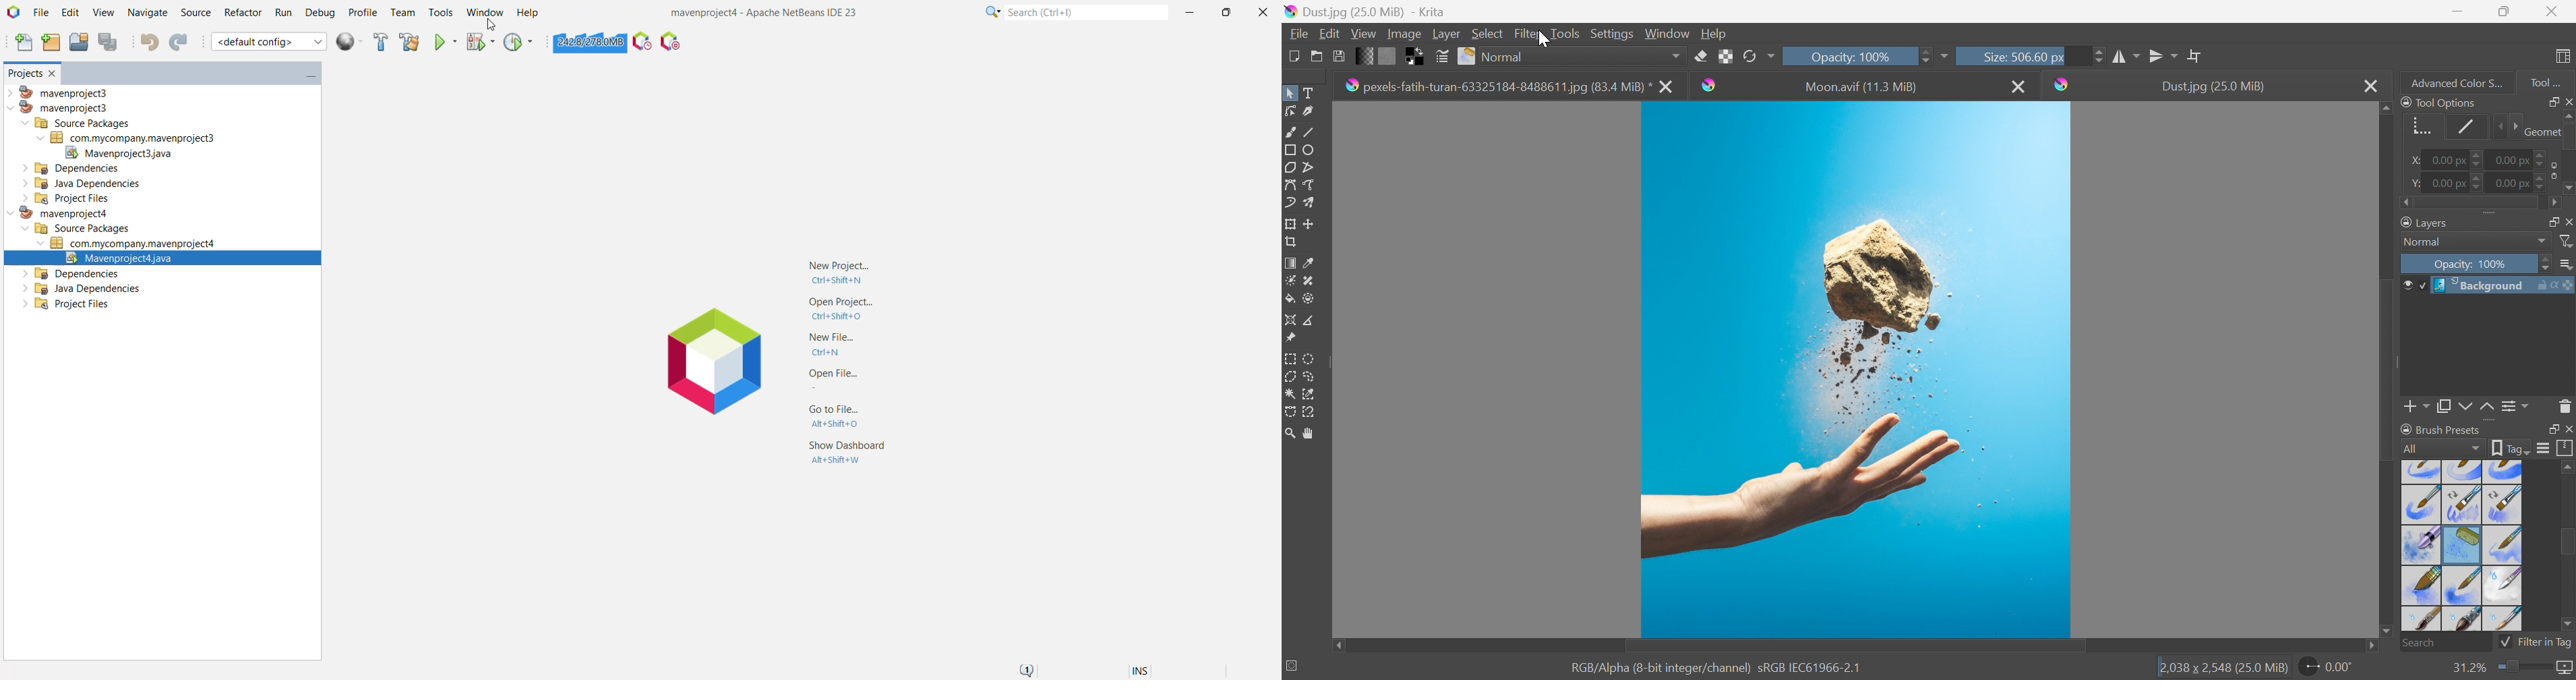 This screenshot has width=2576, height=700. Describe the element at coordinates (1387, 55) in the screenshot. I see `Fill patterns` at that location.